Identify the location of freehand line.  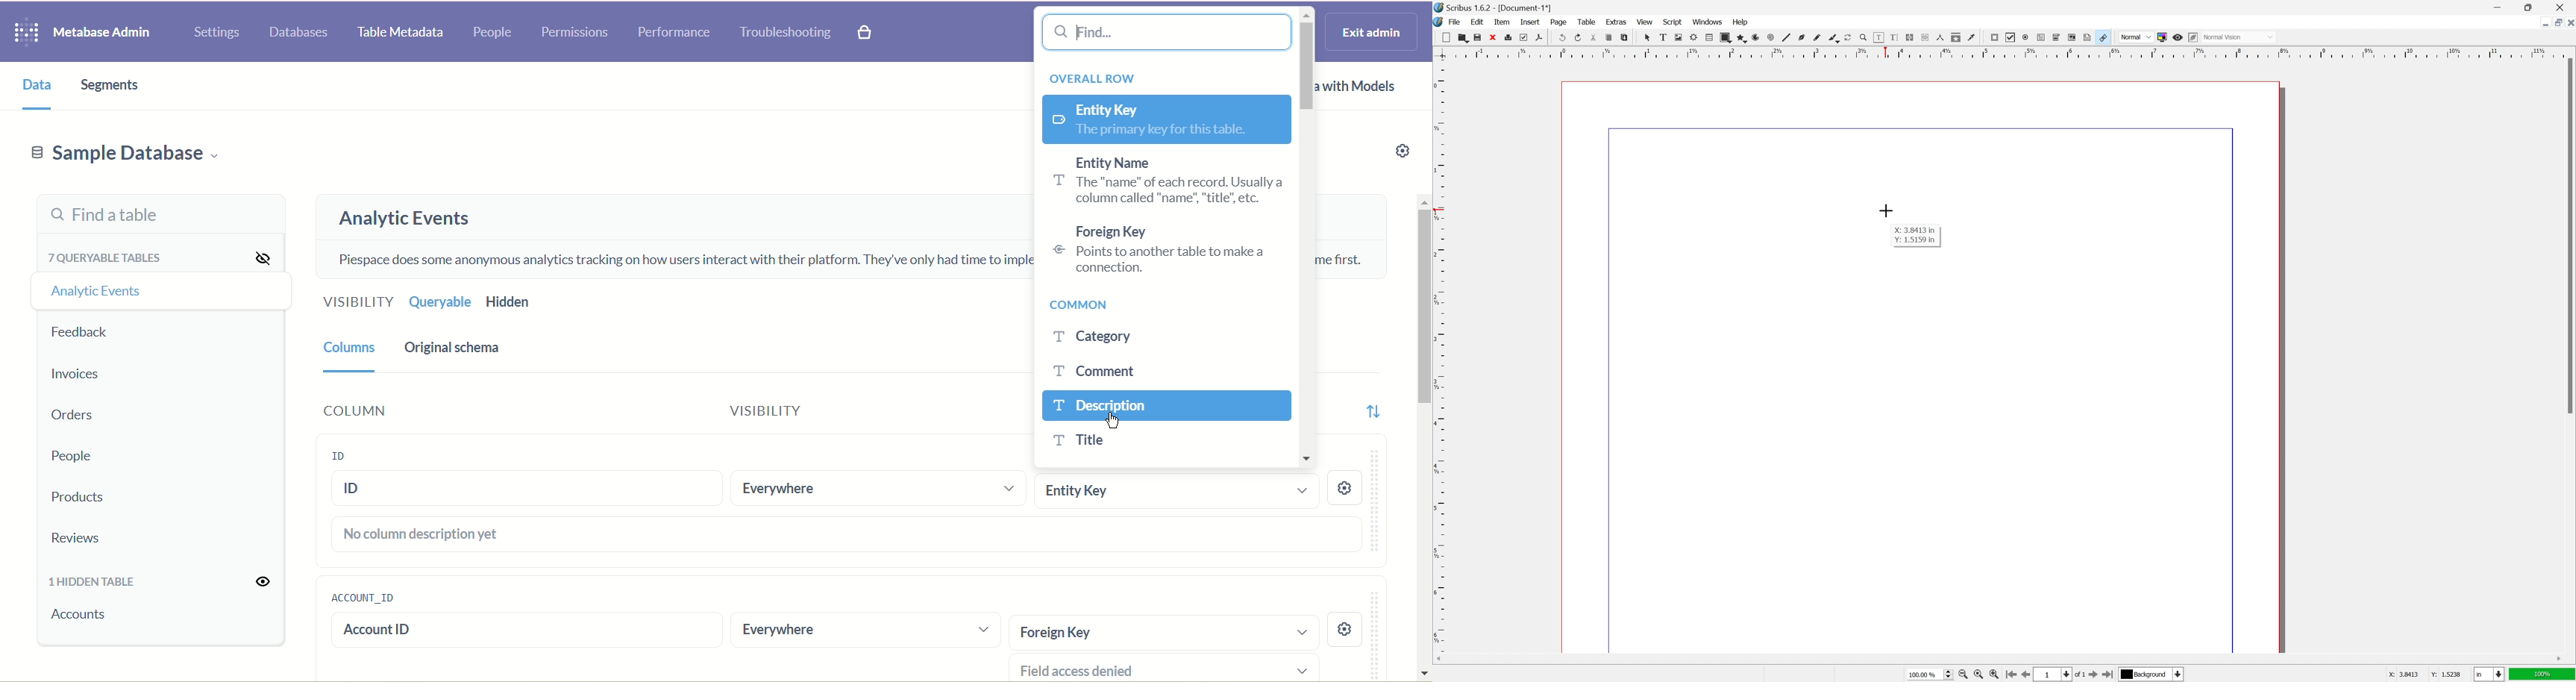
(1817, 38).